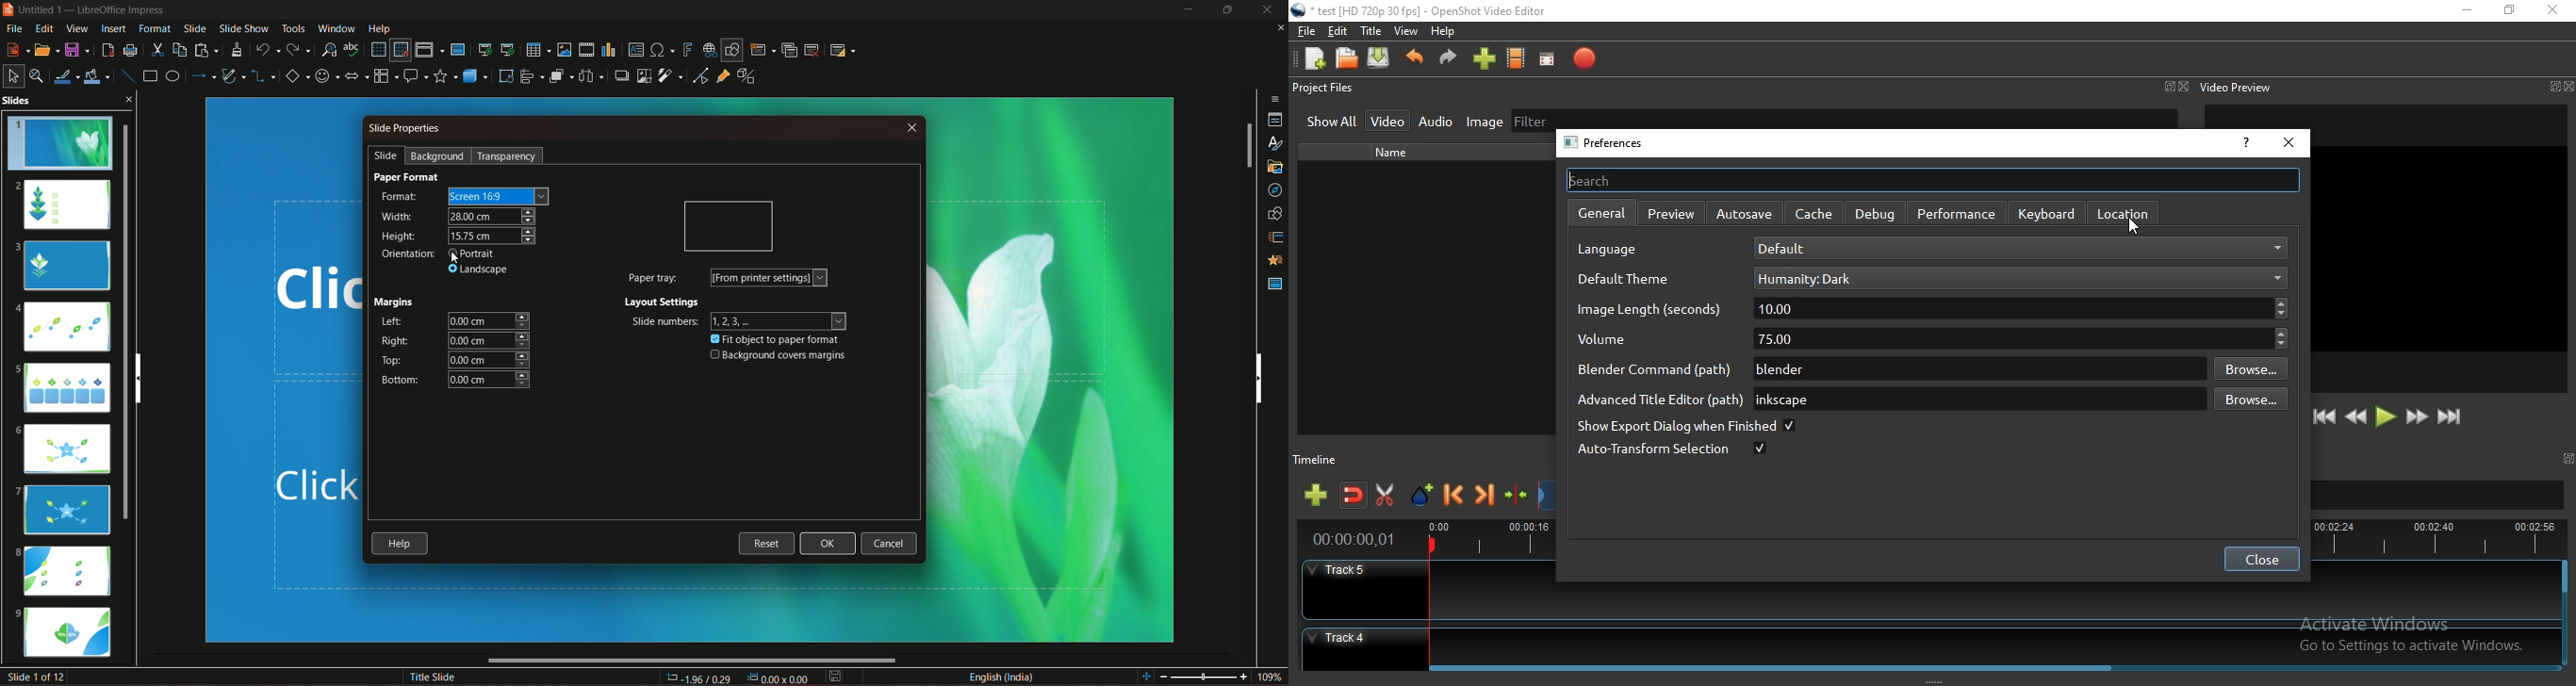 This screenshot has height=700, width=2576. I want to click on show gluepoint function, so click(723, 77).